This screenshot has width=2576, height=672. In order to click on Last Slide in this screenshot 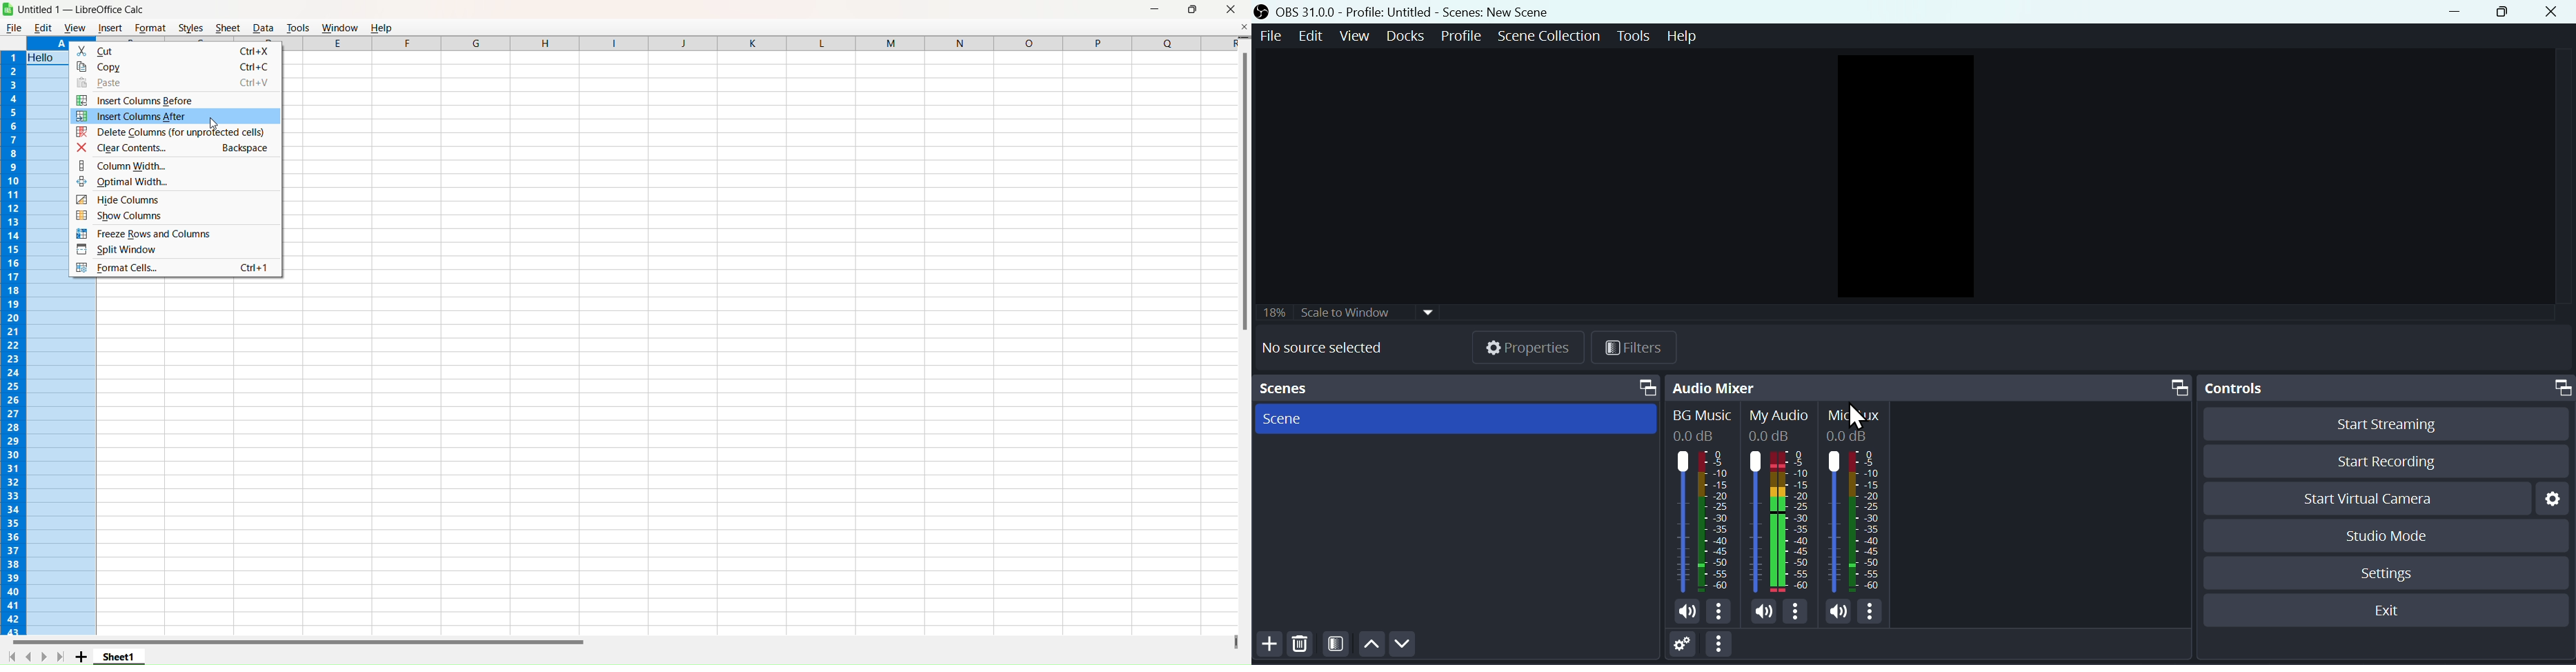, I will do `click(61, 657)`.